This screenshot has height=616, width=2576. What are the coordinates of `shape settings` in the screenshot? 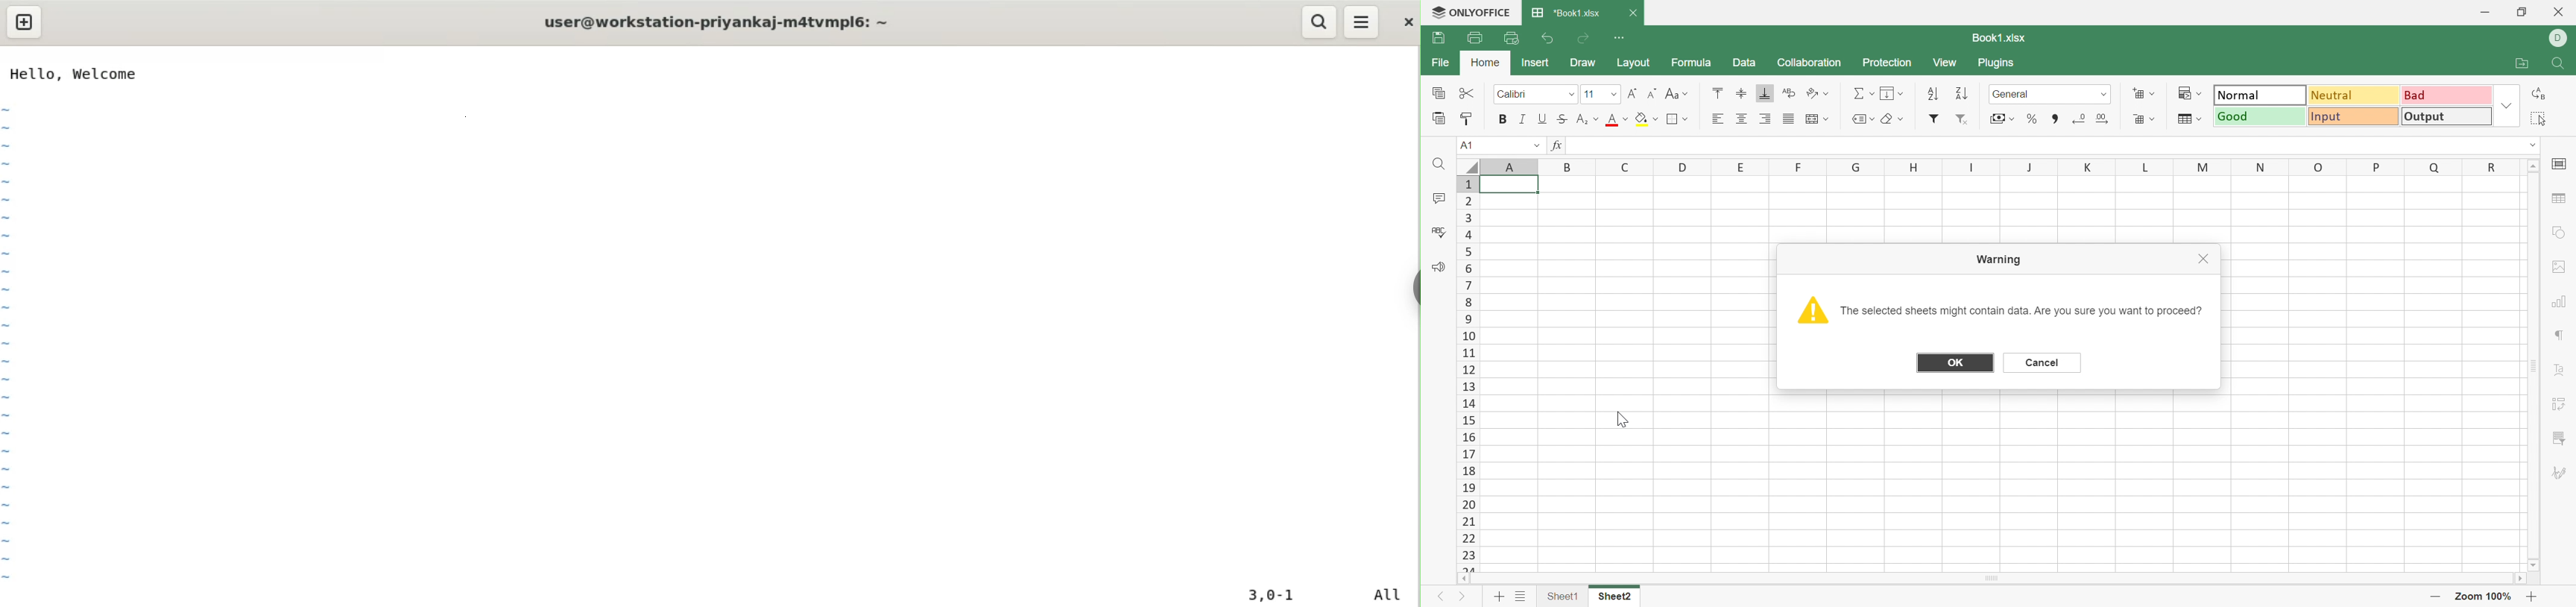 It's located at (2557, 235).